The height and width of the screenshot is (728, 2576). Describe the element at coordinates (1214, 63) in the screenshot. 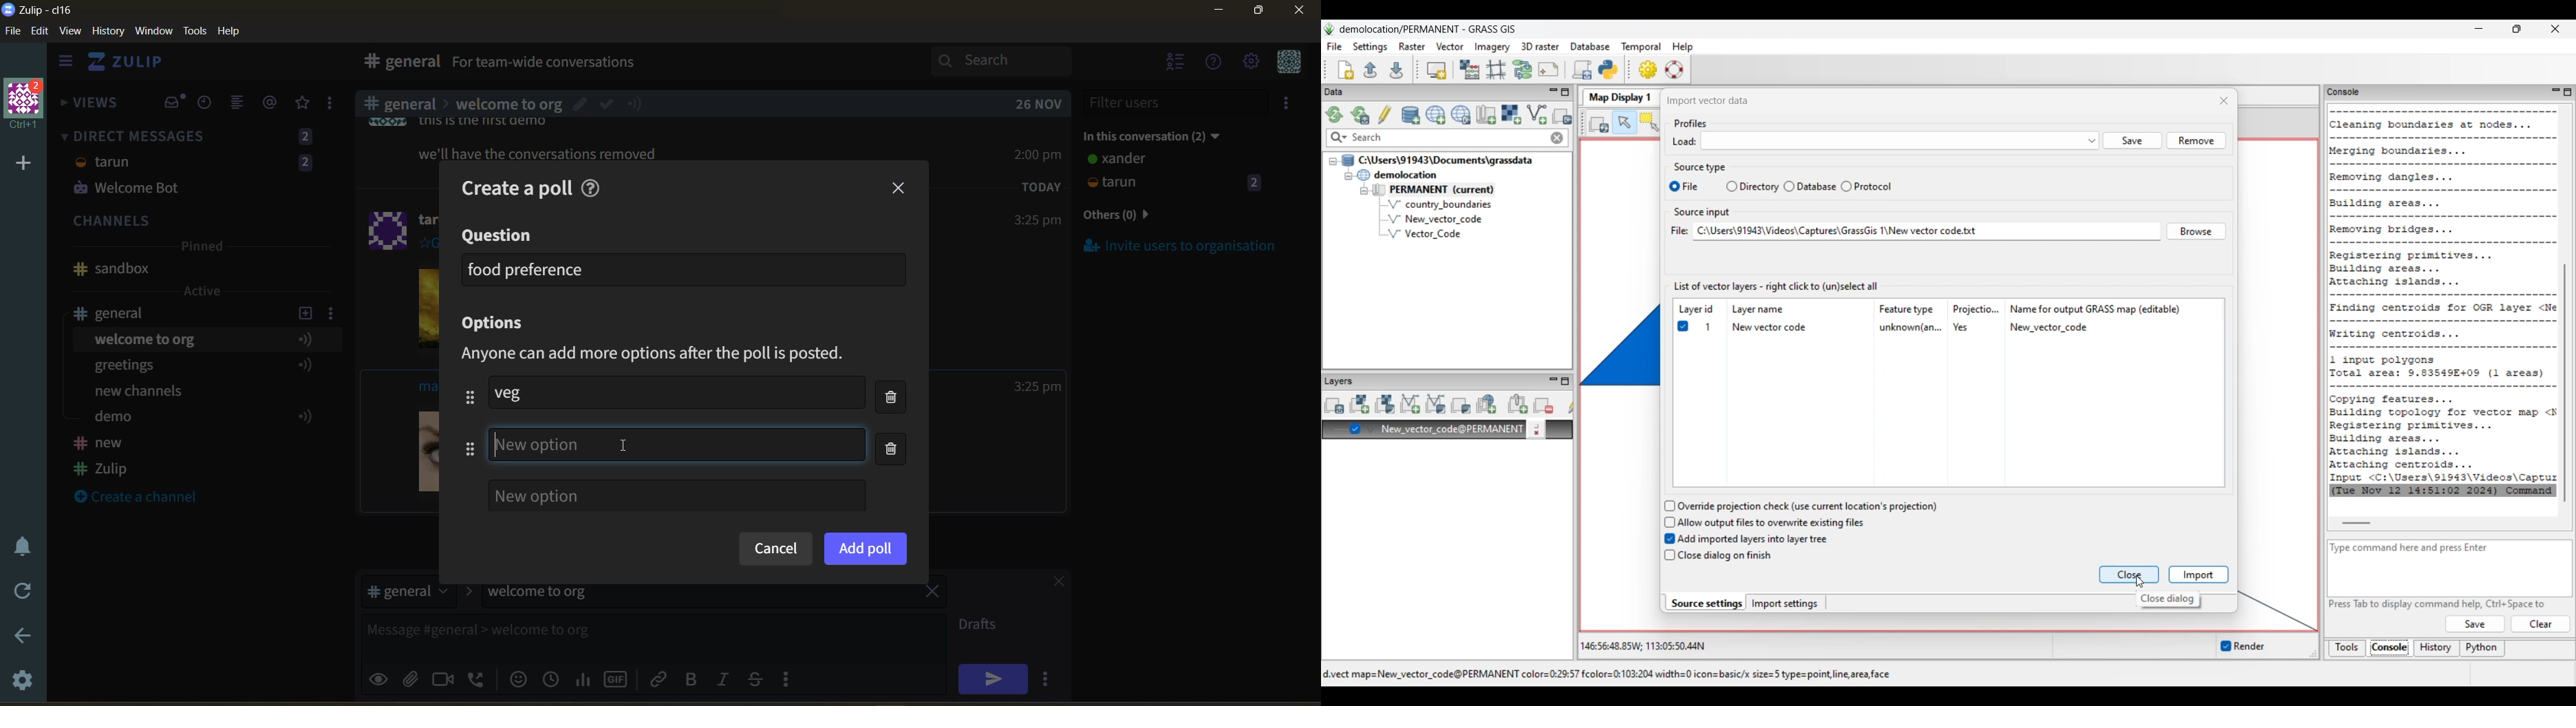

I see `help menu` at that location.